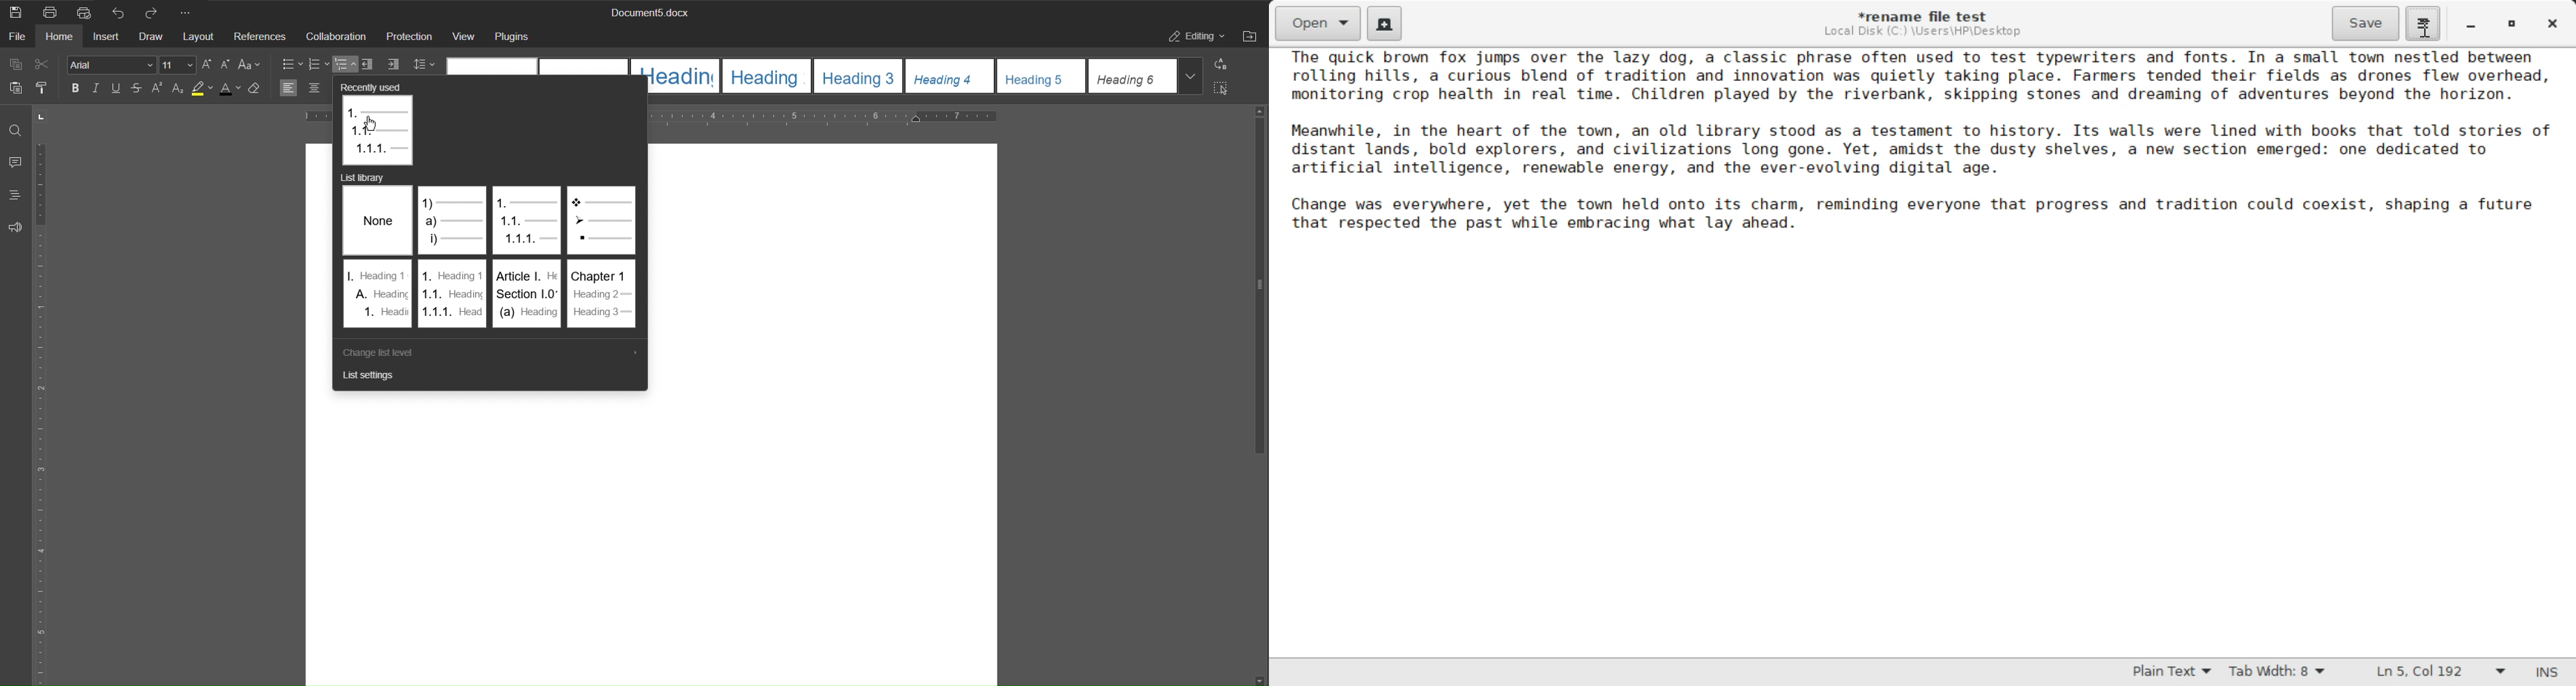 The height and width of the screenshot is (700, 2576). What do you see at coordinates (1191, 75) in the screenshot?
I see `More templates` at bounding box center [1191, 75].